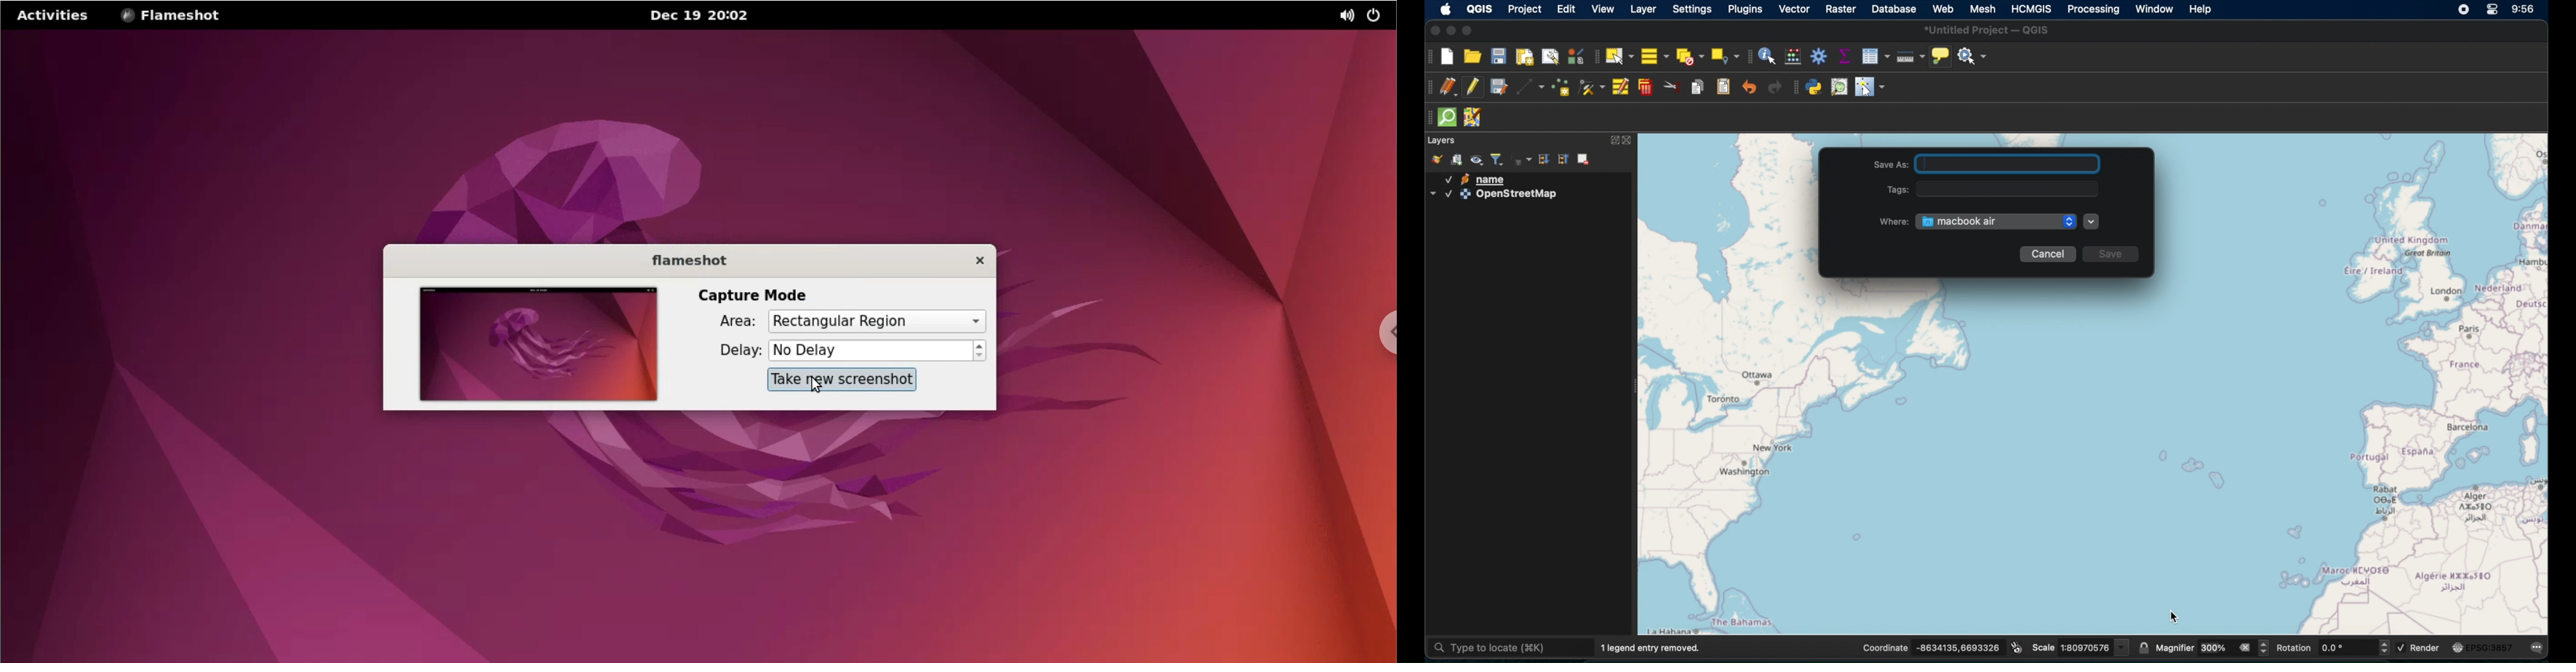 Image resolution: width=2576 pixels, height=672 pixels. What do you see at coordinates (1427, 56) in the screenshot?
I see `project toolbar` at bounding box center [1427, 56].